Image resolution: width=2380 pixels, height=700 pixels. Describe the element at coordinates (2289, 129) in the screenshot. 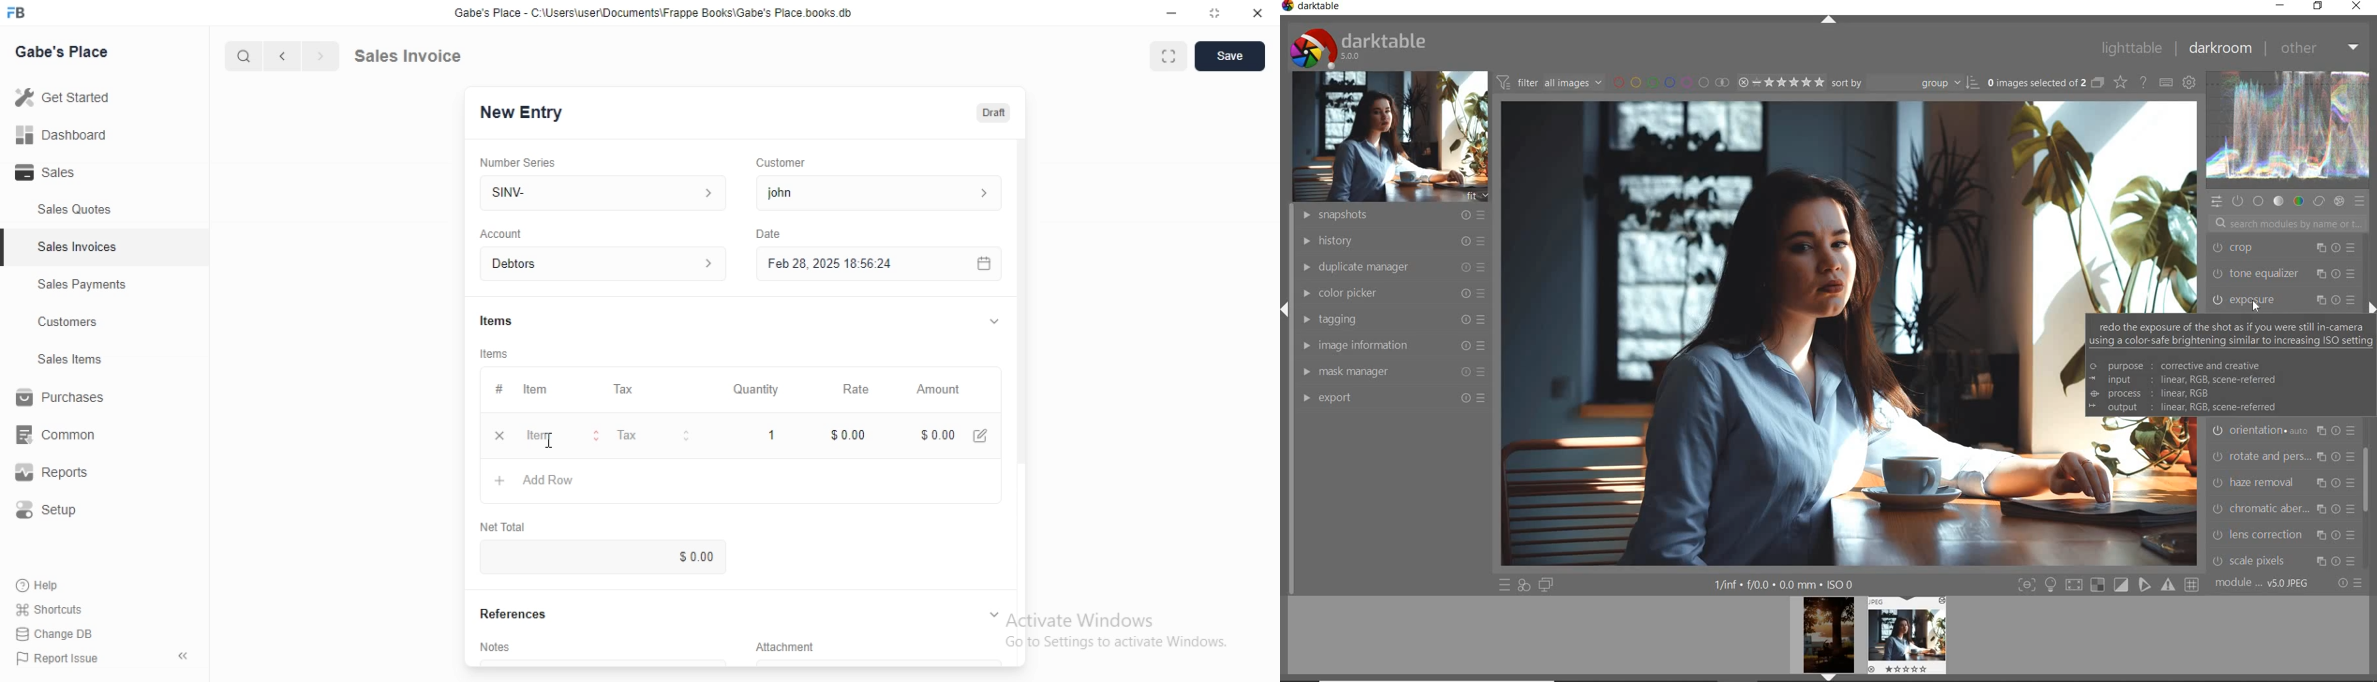

I see `WAVEFORM` at that location.